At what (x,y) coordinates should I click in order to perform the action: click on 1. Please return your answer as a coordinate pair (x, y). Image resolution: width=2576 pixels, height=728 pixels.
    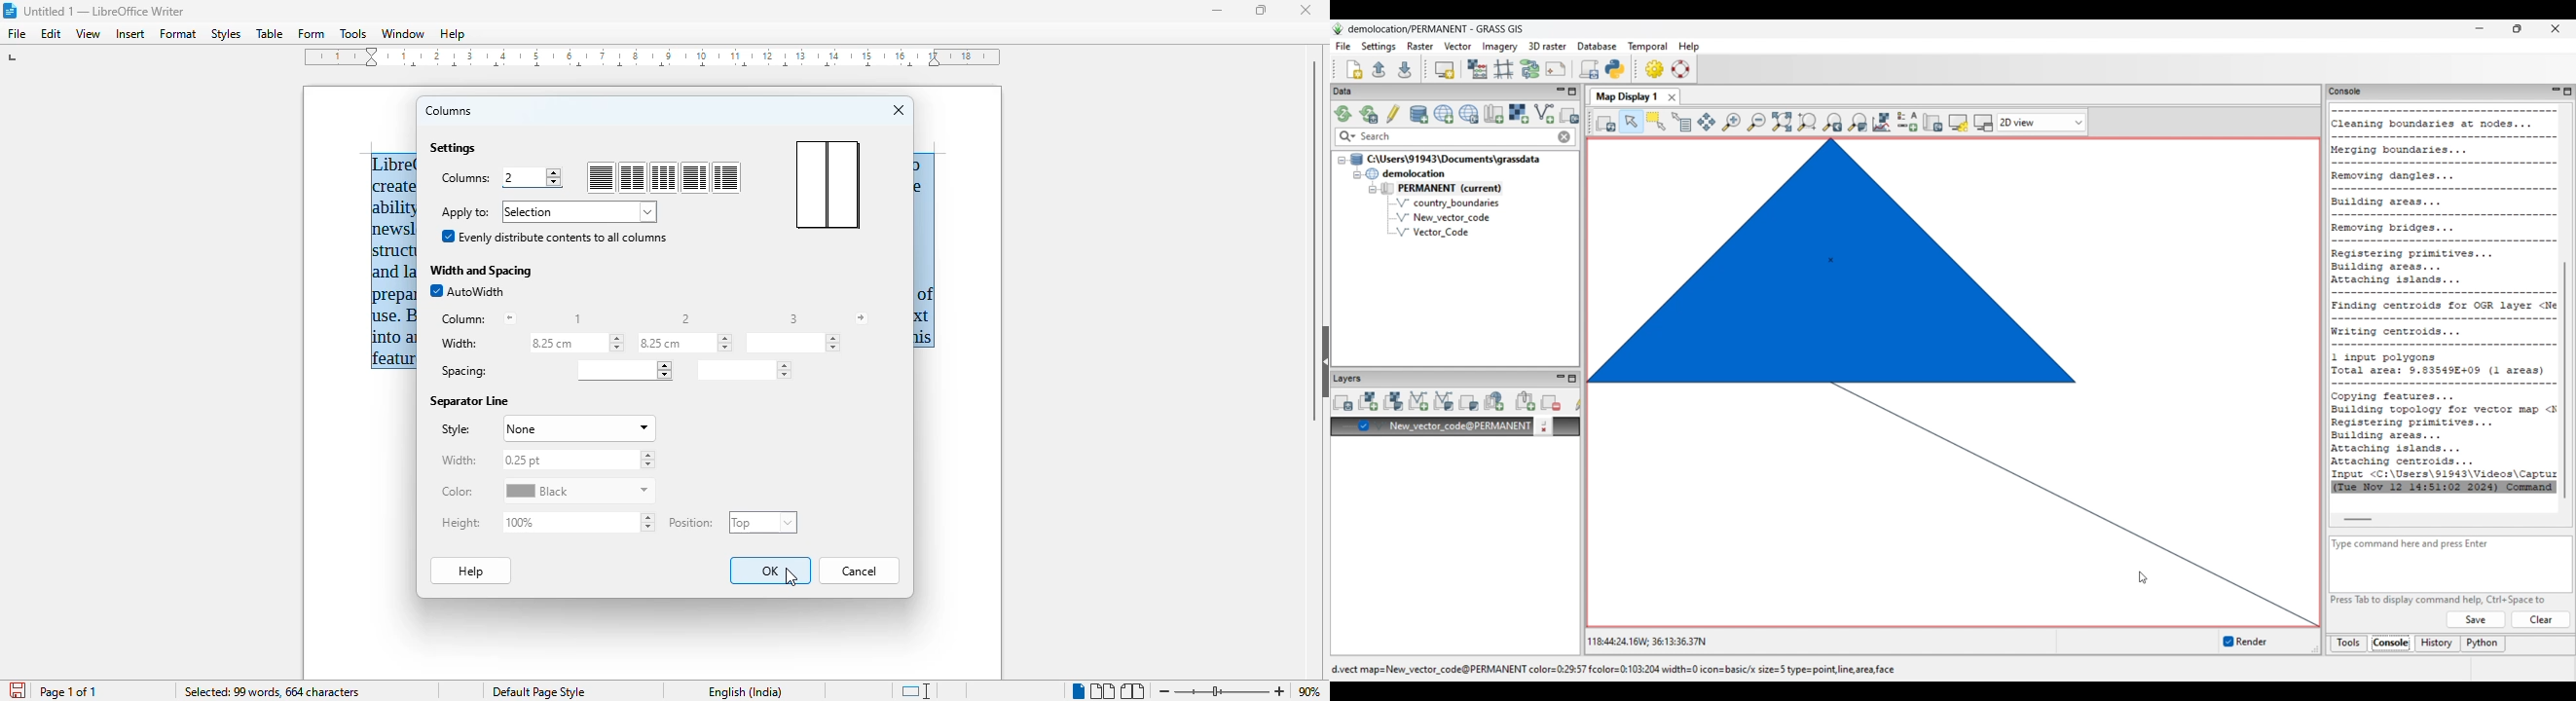
    Looking at the image, I should click on (578, 319).